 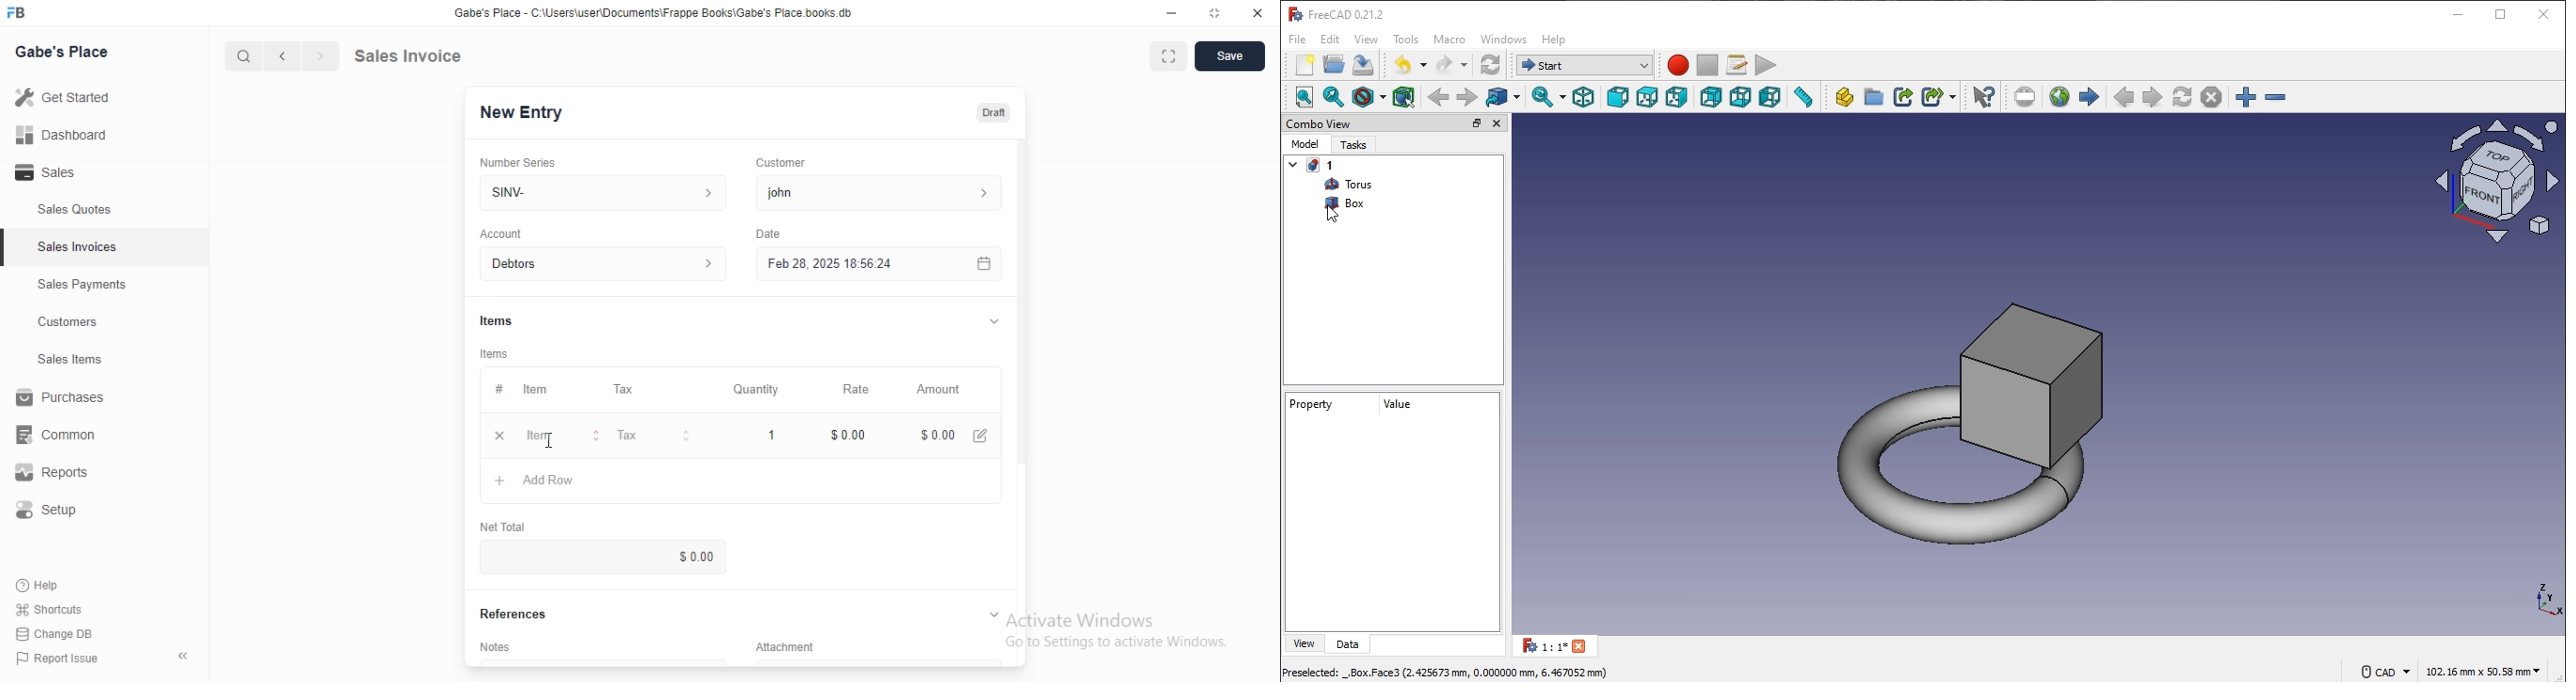 I want to click on Reports, so click(x=65, y=475).